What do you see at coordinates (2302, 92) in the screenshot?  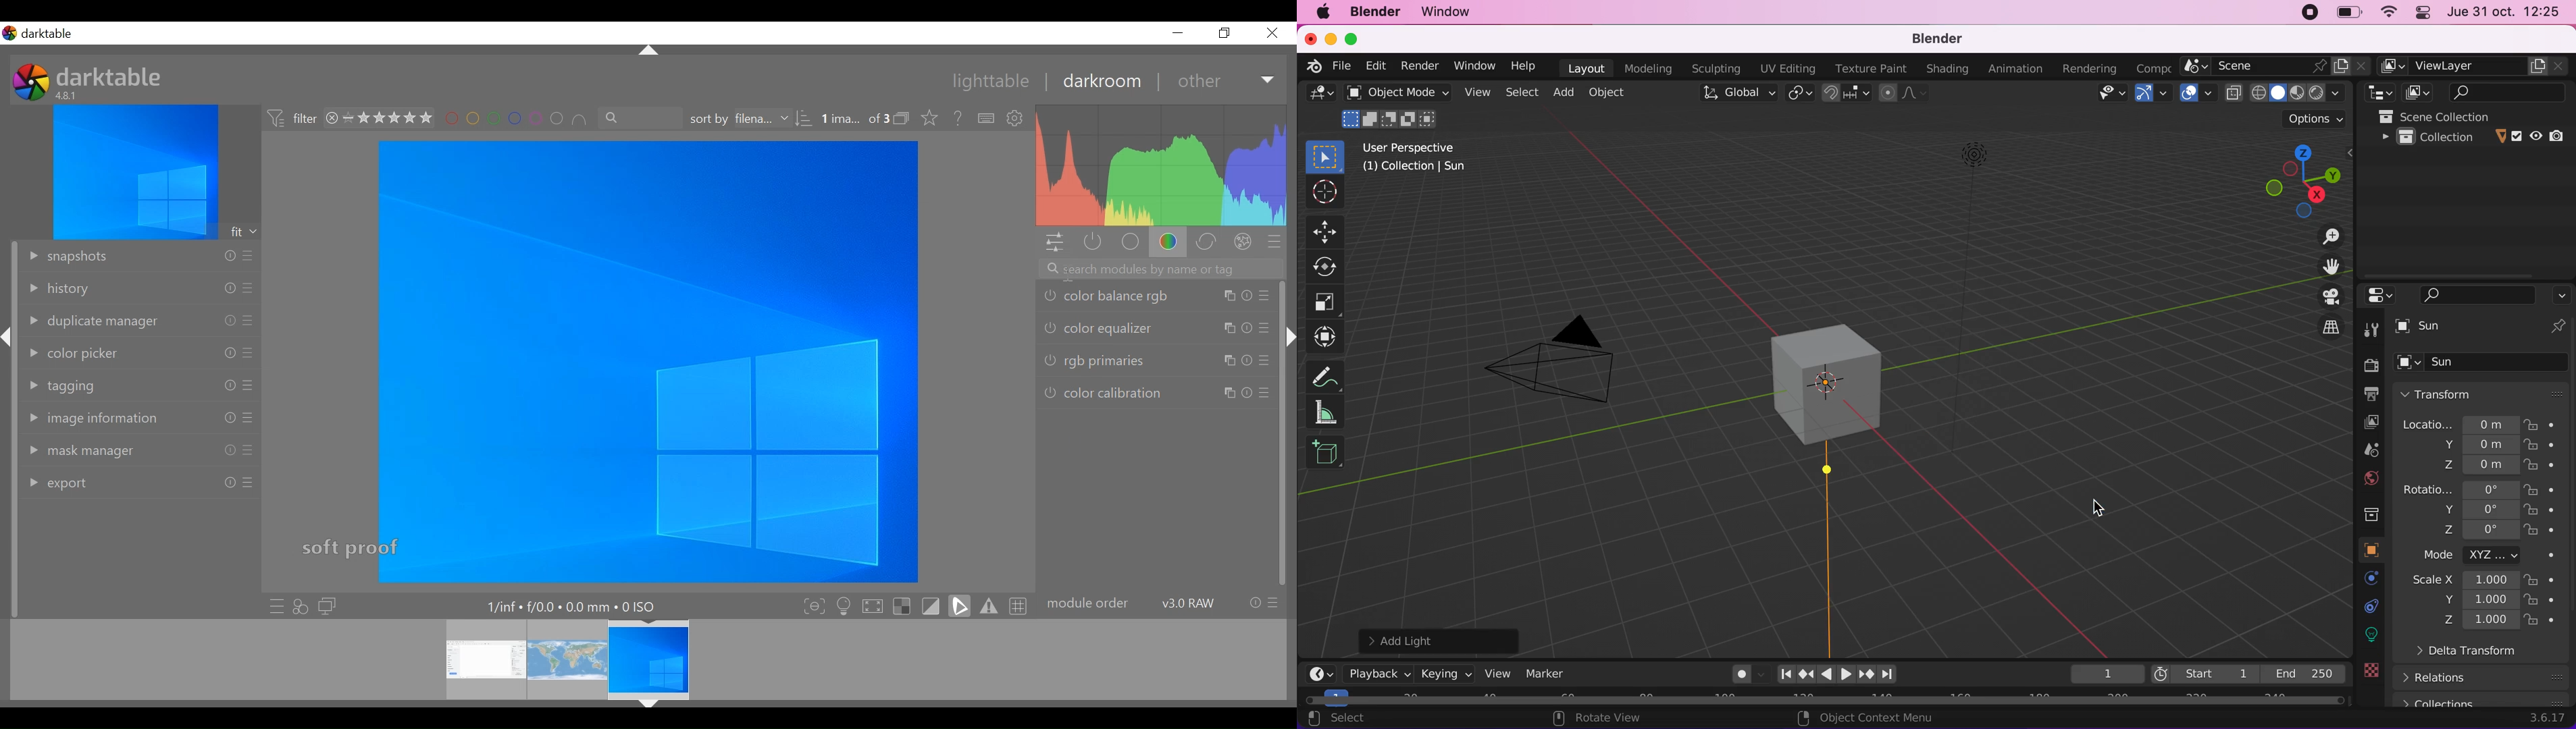 I see `viewport shading` at bounding box center [2302, 92].